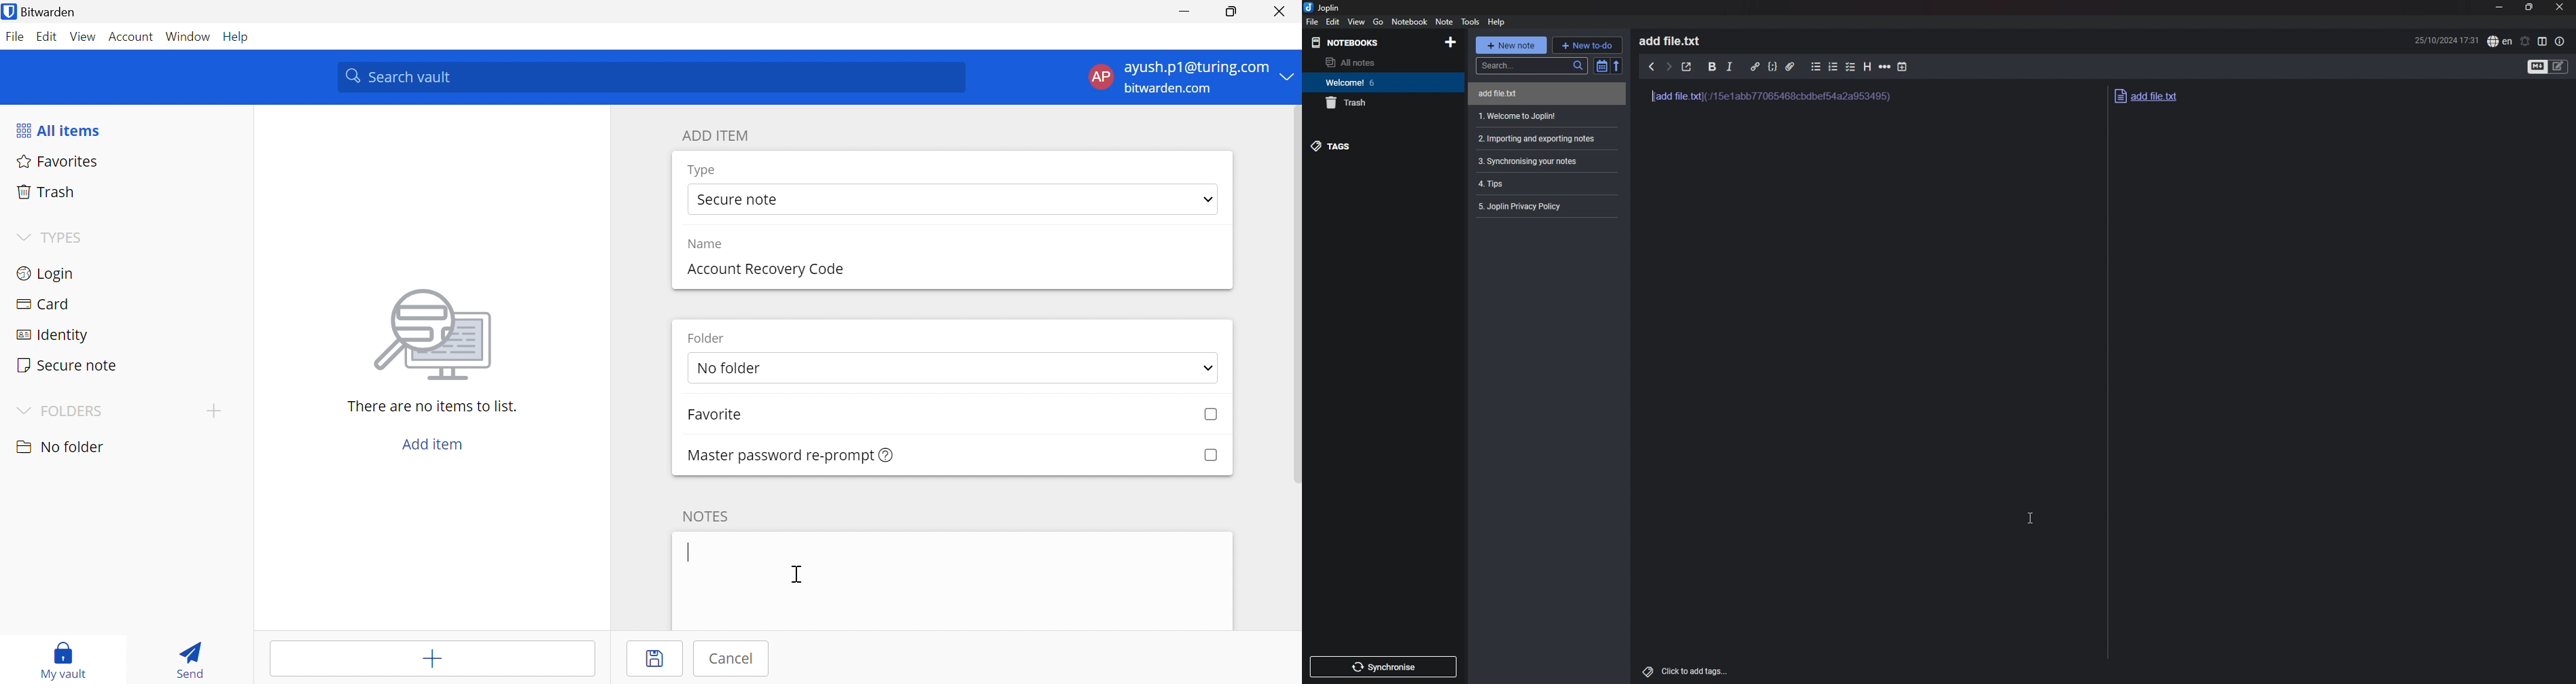  I want to click on bullet list, so click(1817, 66).